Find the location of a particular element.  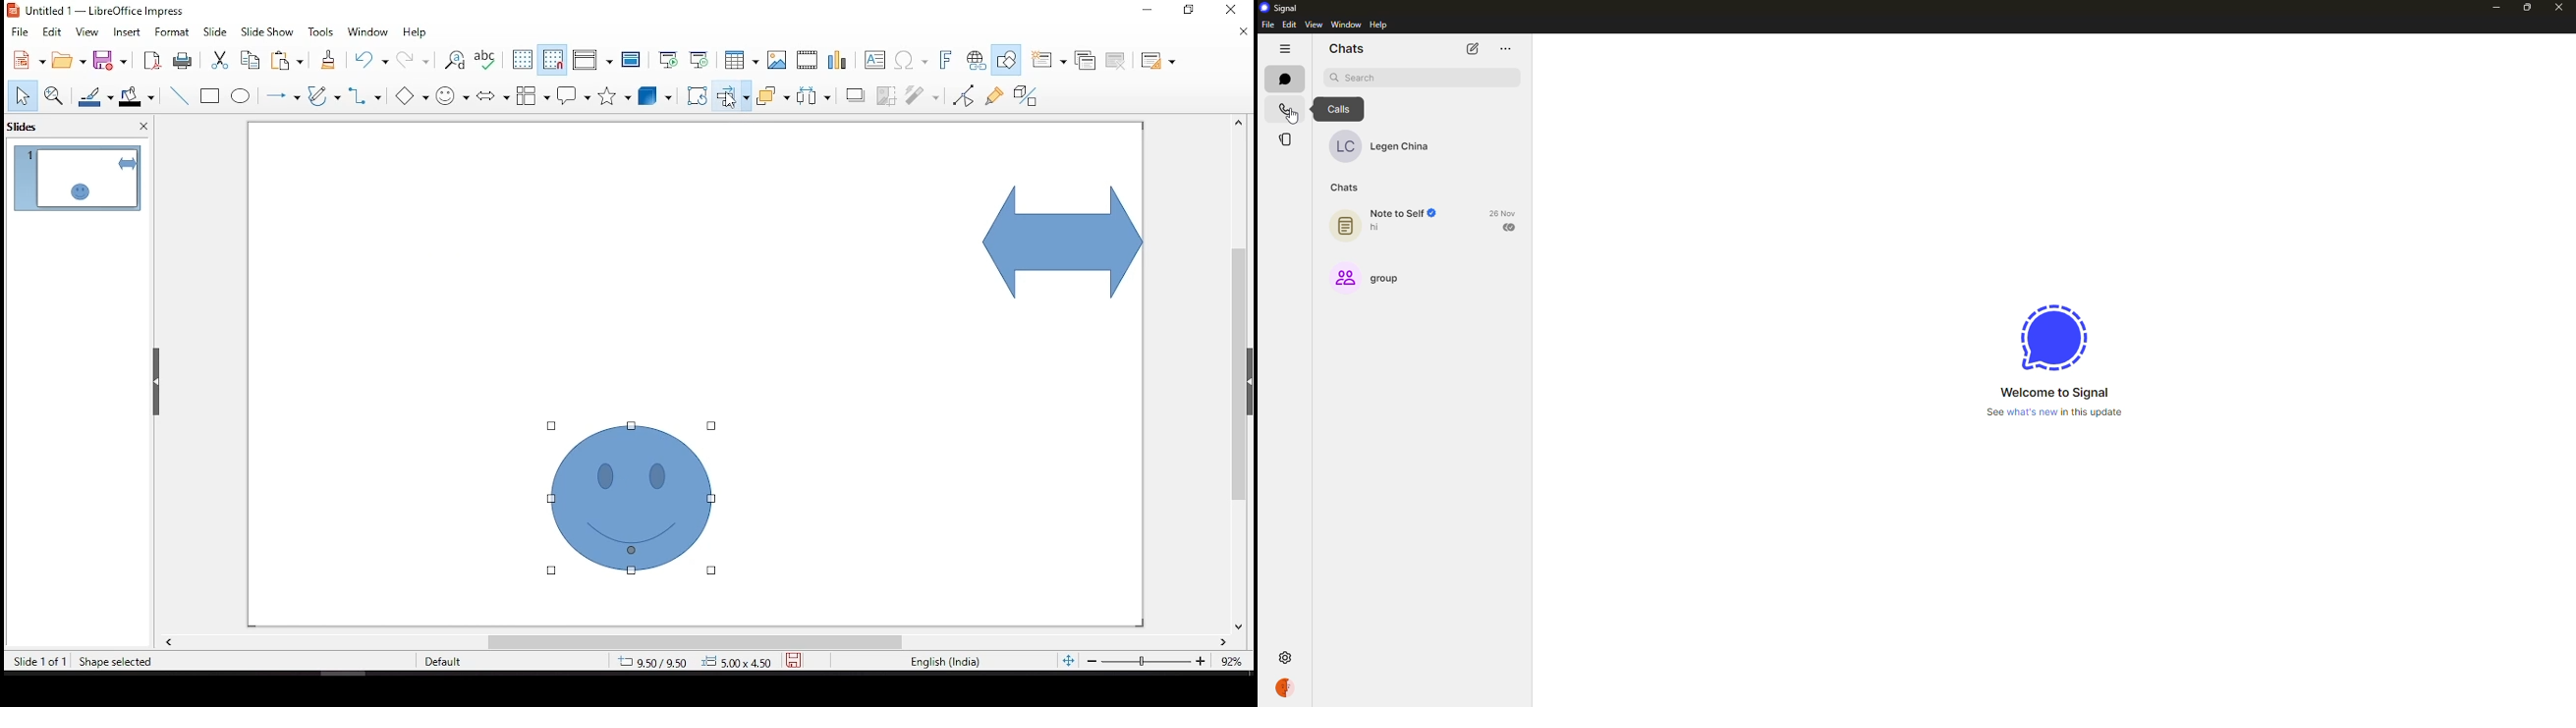

toggle point edit mode is located at coordinates (963, 97).